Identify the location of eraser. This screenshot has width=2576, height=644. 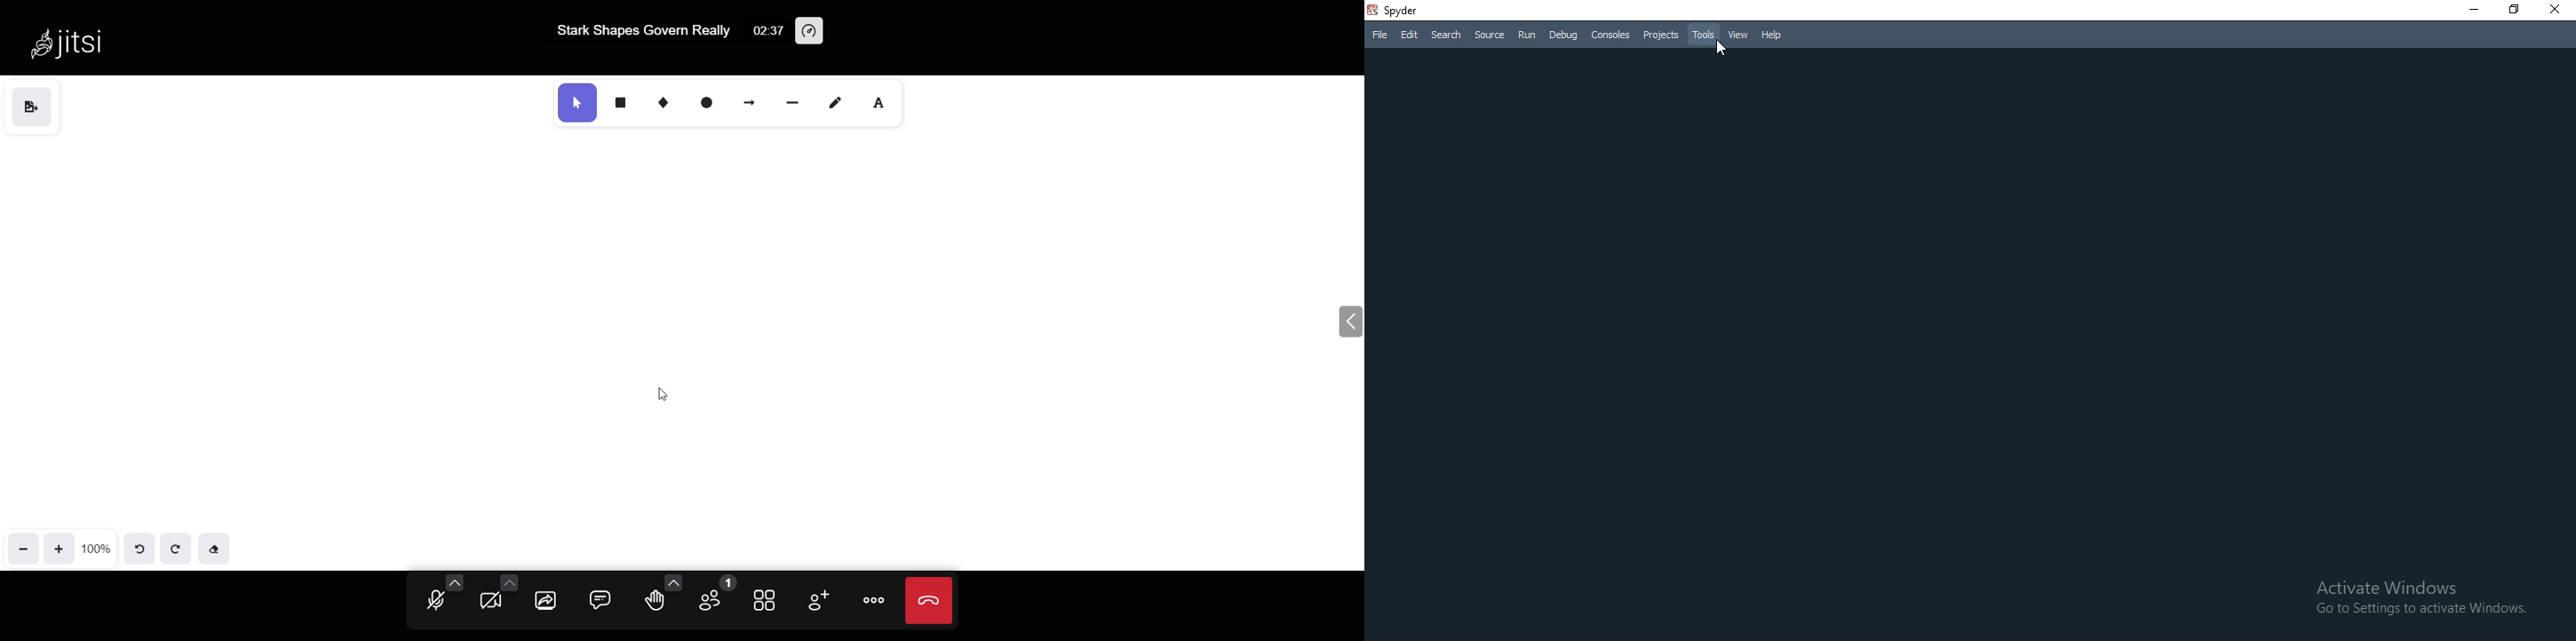
(214, 547).